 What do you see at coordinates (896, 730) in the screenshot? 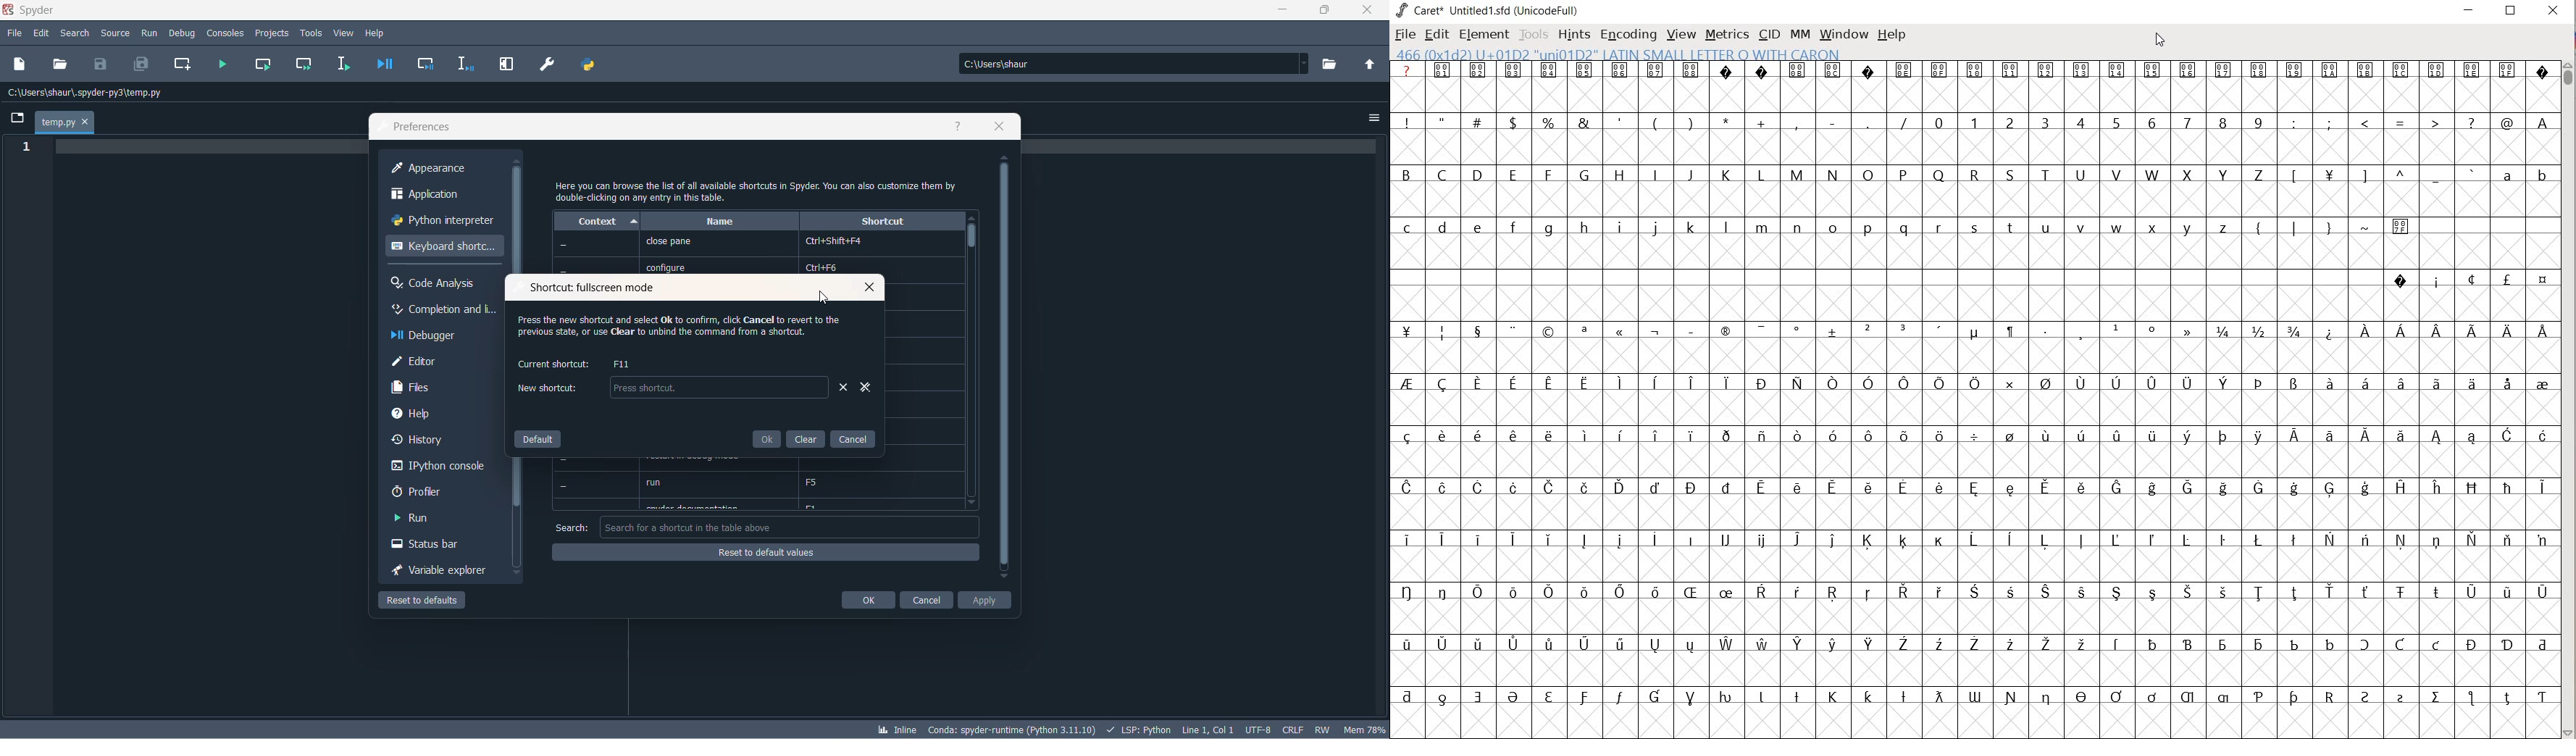
I see `inline` at bounding box center [896, 730].